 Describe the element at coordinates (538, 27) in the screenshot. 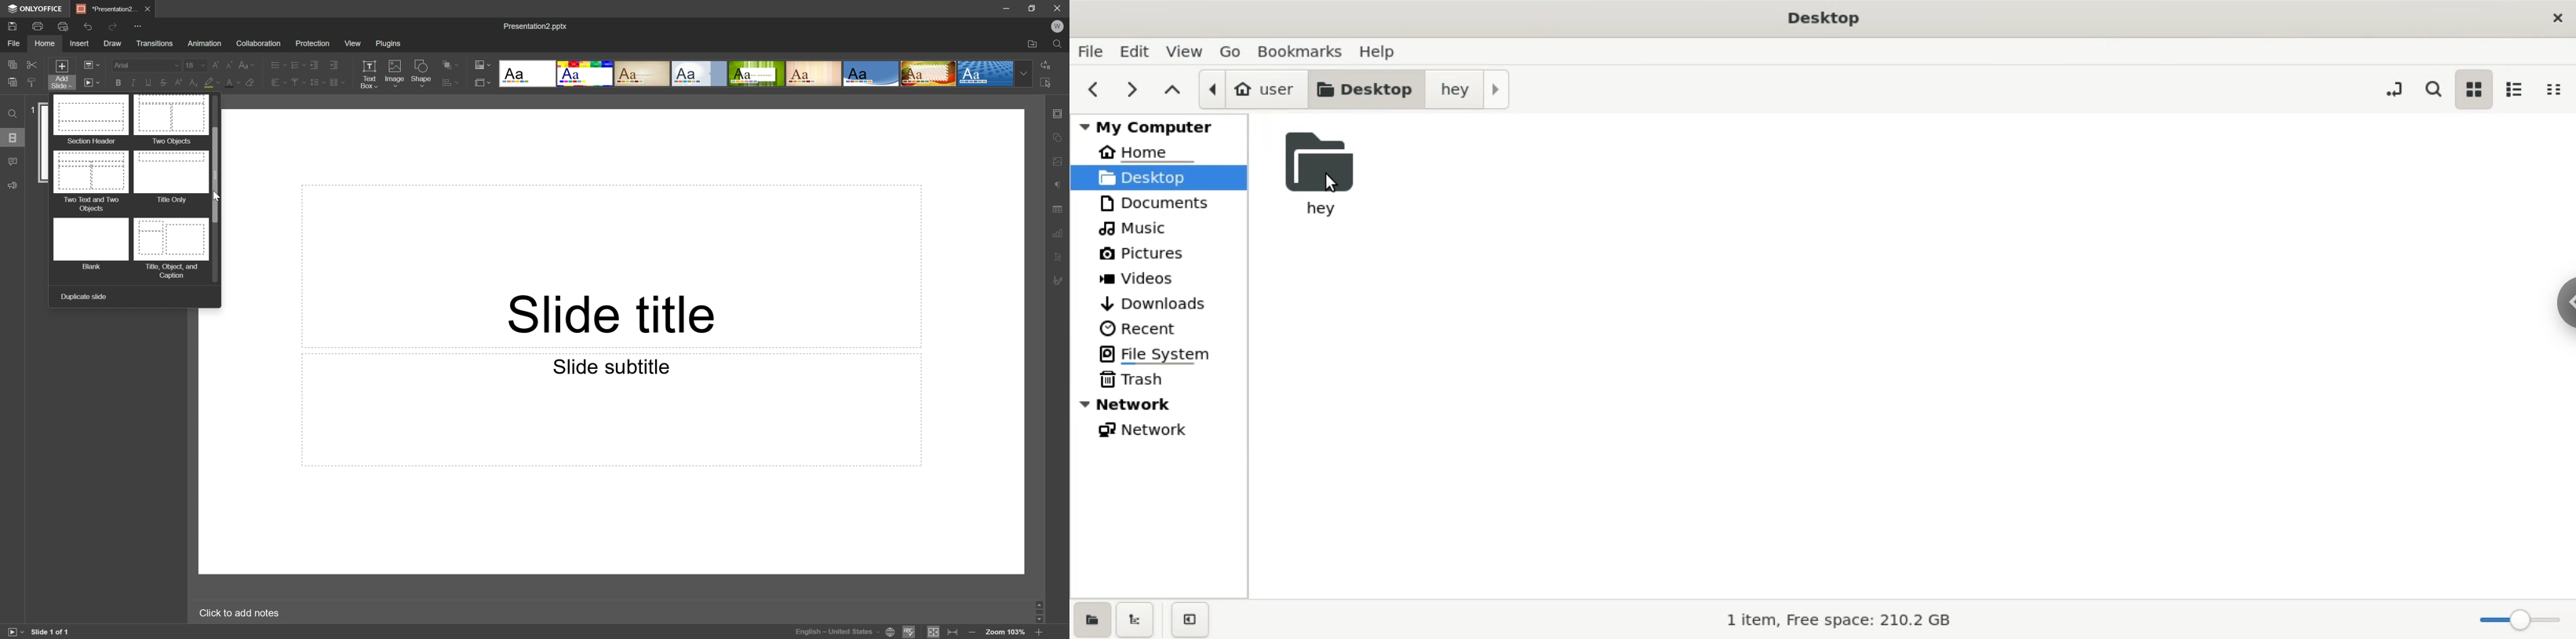

I see `Presentation2.pptx` at that location.